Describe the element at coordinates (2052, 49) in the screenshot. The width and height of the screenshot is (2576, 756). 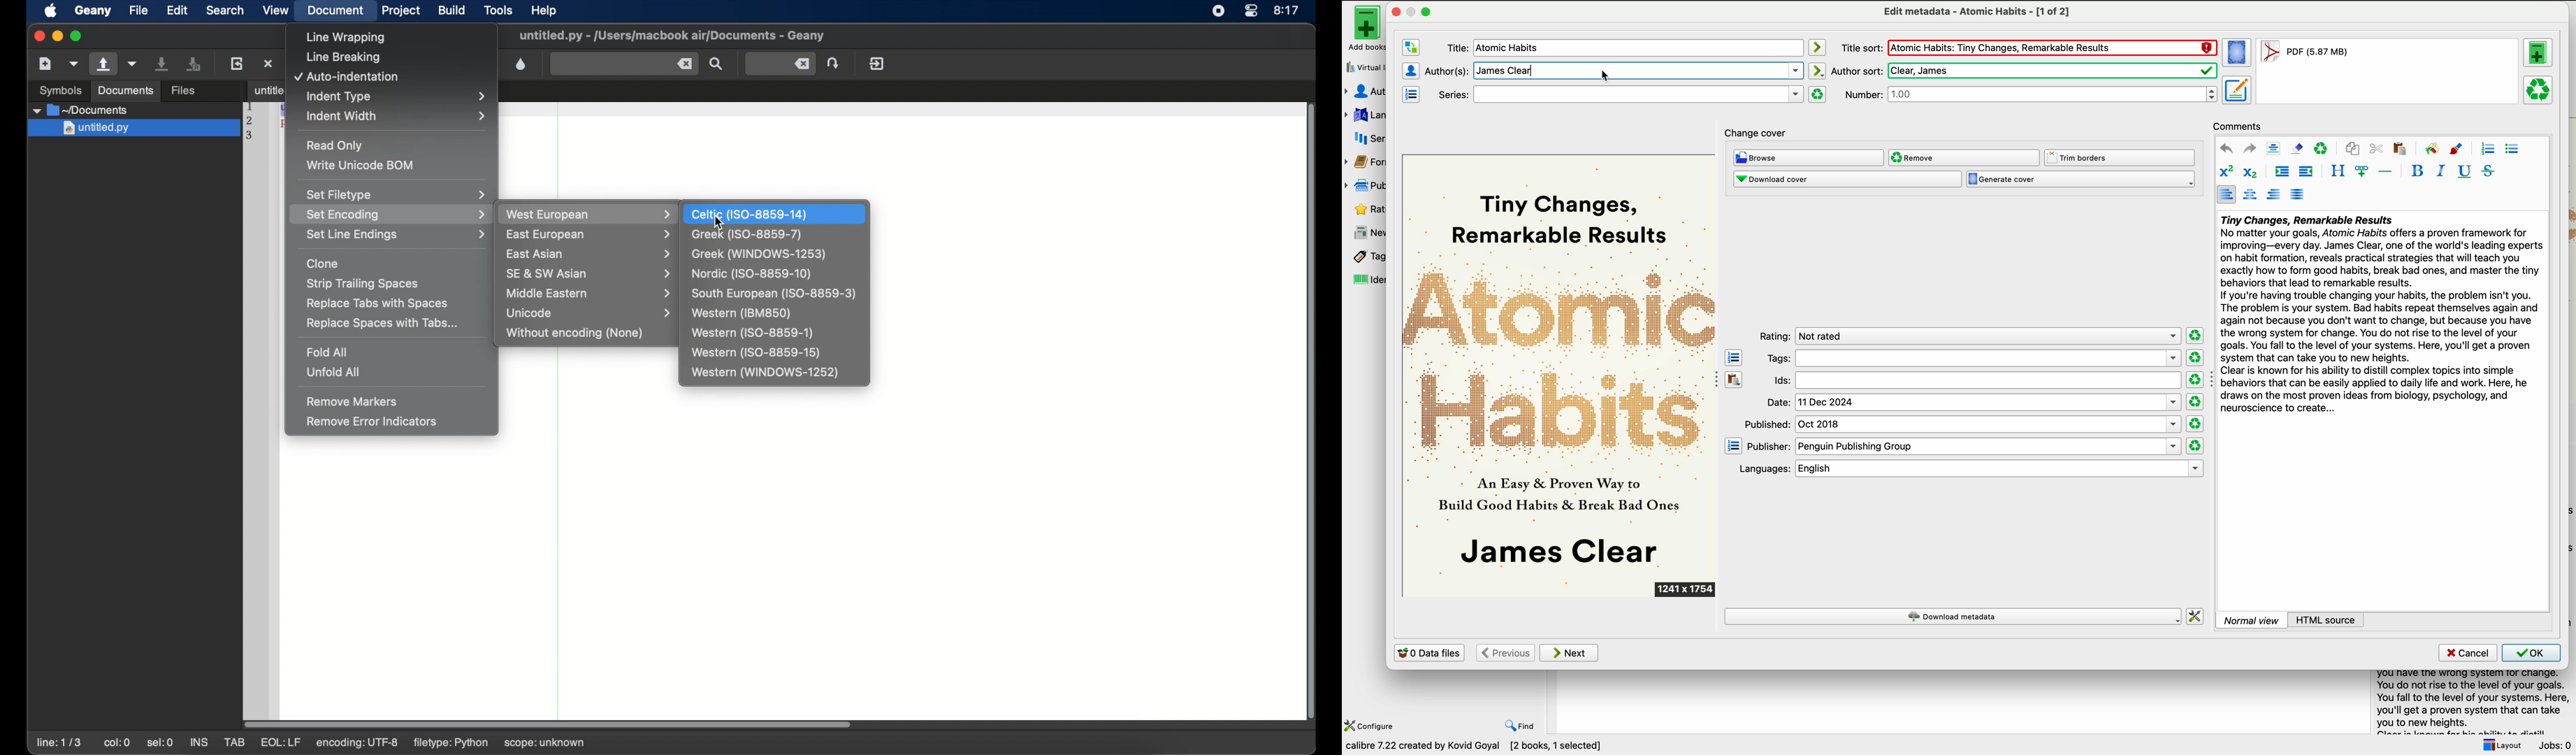
I see `title in red` at that location.